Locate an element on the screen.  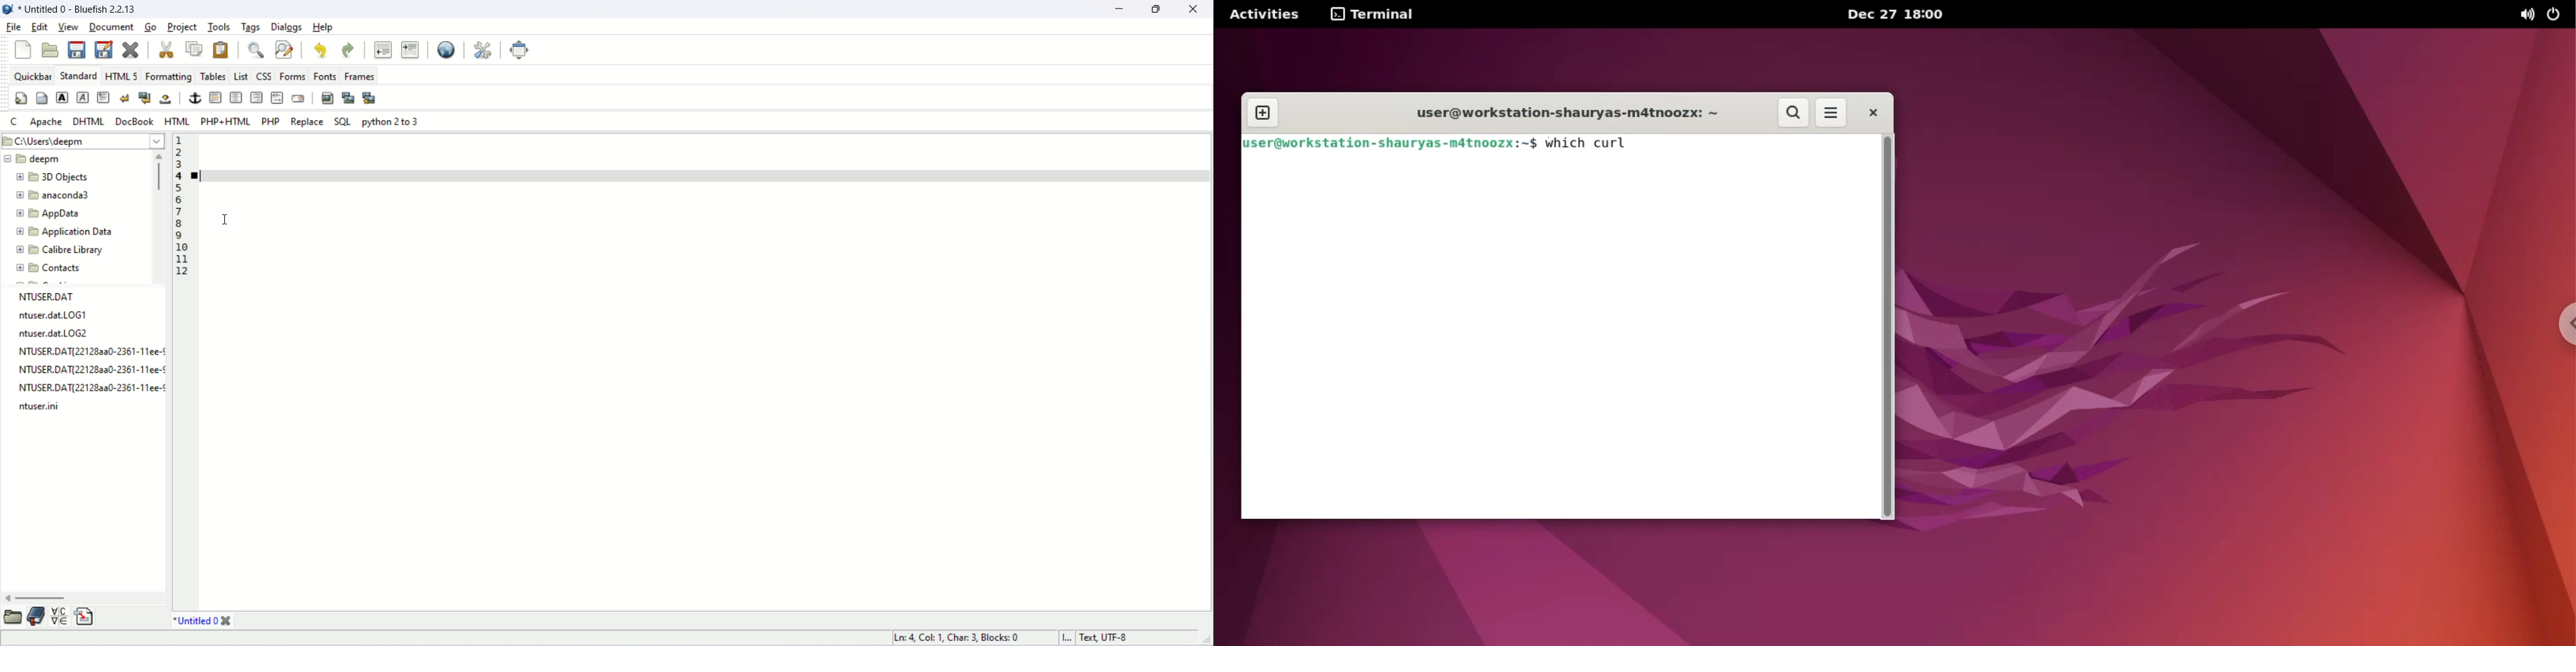
file explorer is located at coordinates (14, 619).